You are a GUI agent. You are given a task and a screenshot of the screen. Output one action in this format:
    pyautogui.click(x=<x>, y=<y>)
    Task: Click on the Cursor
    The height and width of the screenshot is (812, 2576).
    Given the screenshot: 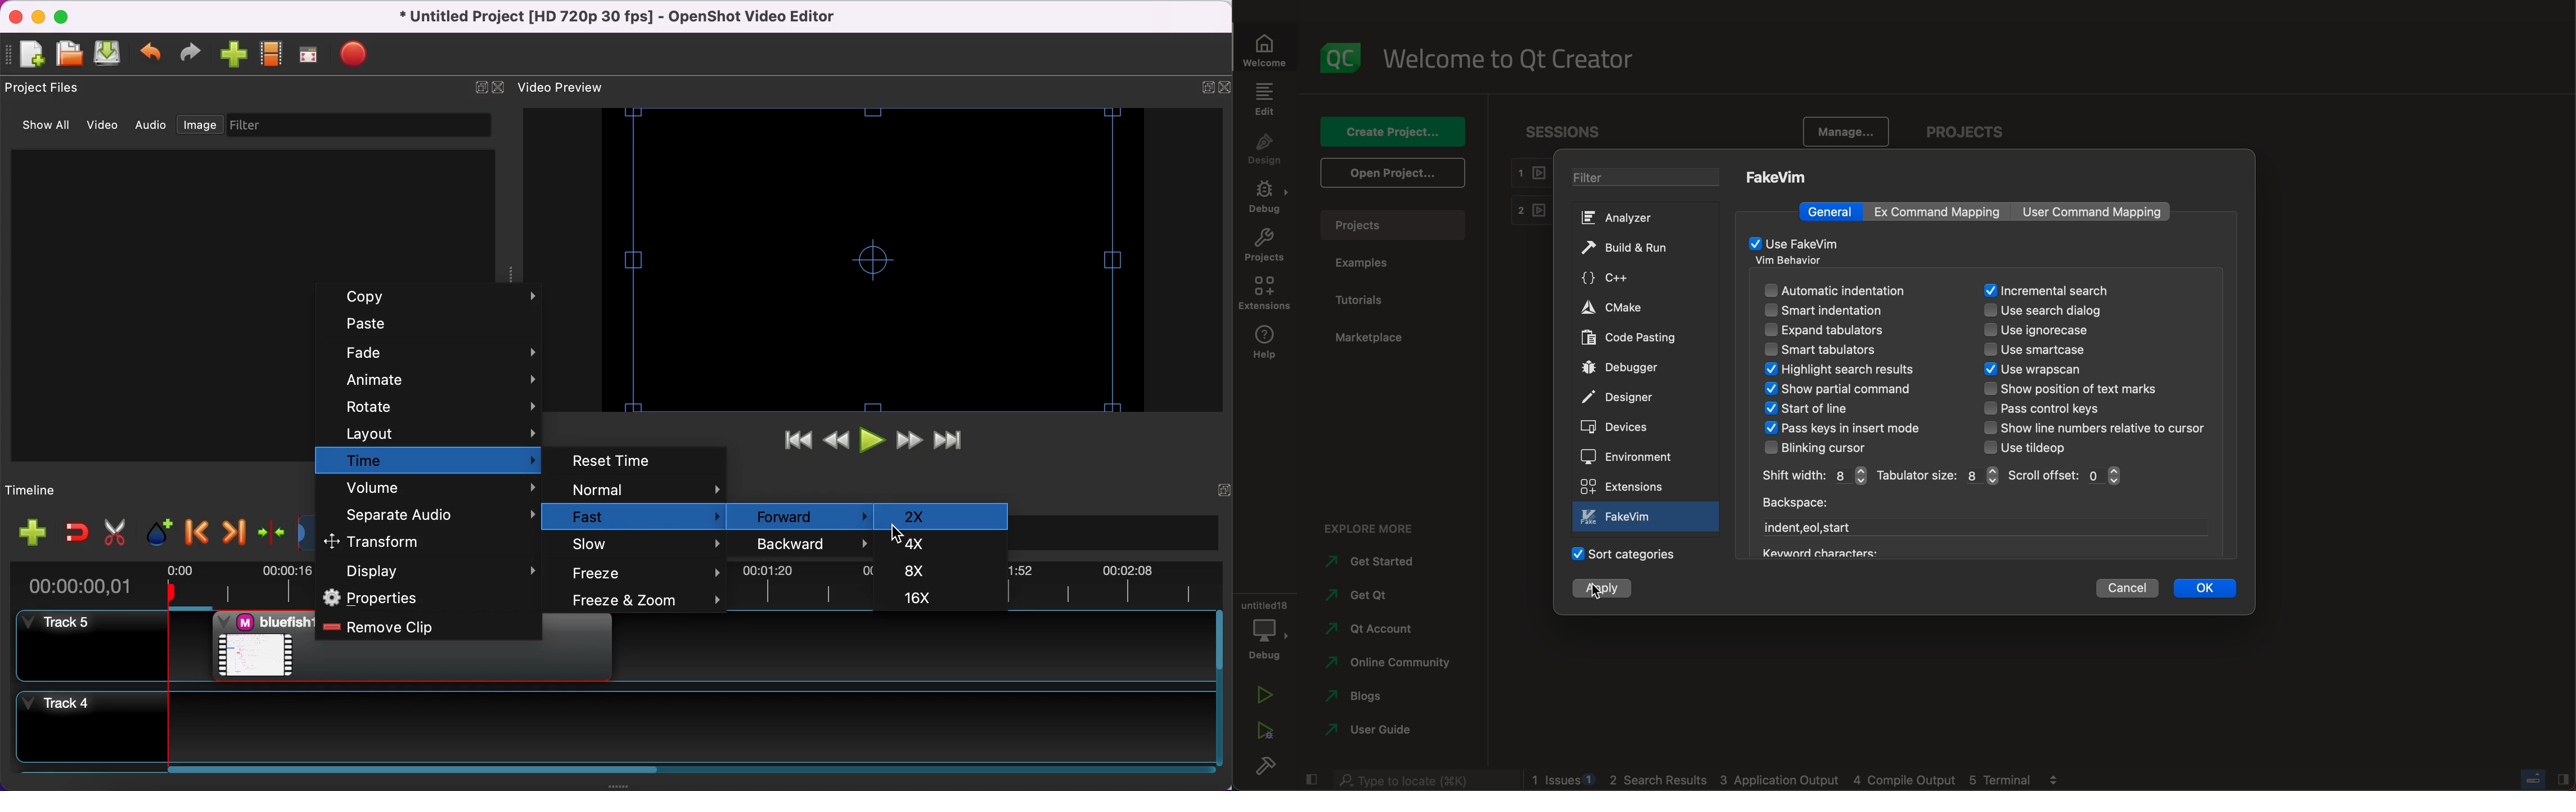 What is the action you would take?
    pyautogui.click(x=902, y=533)
    